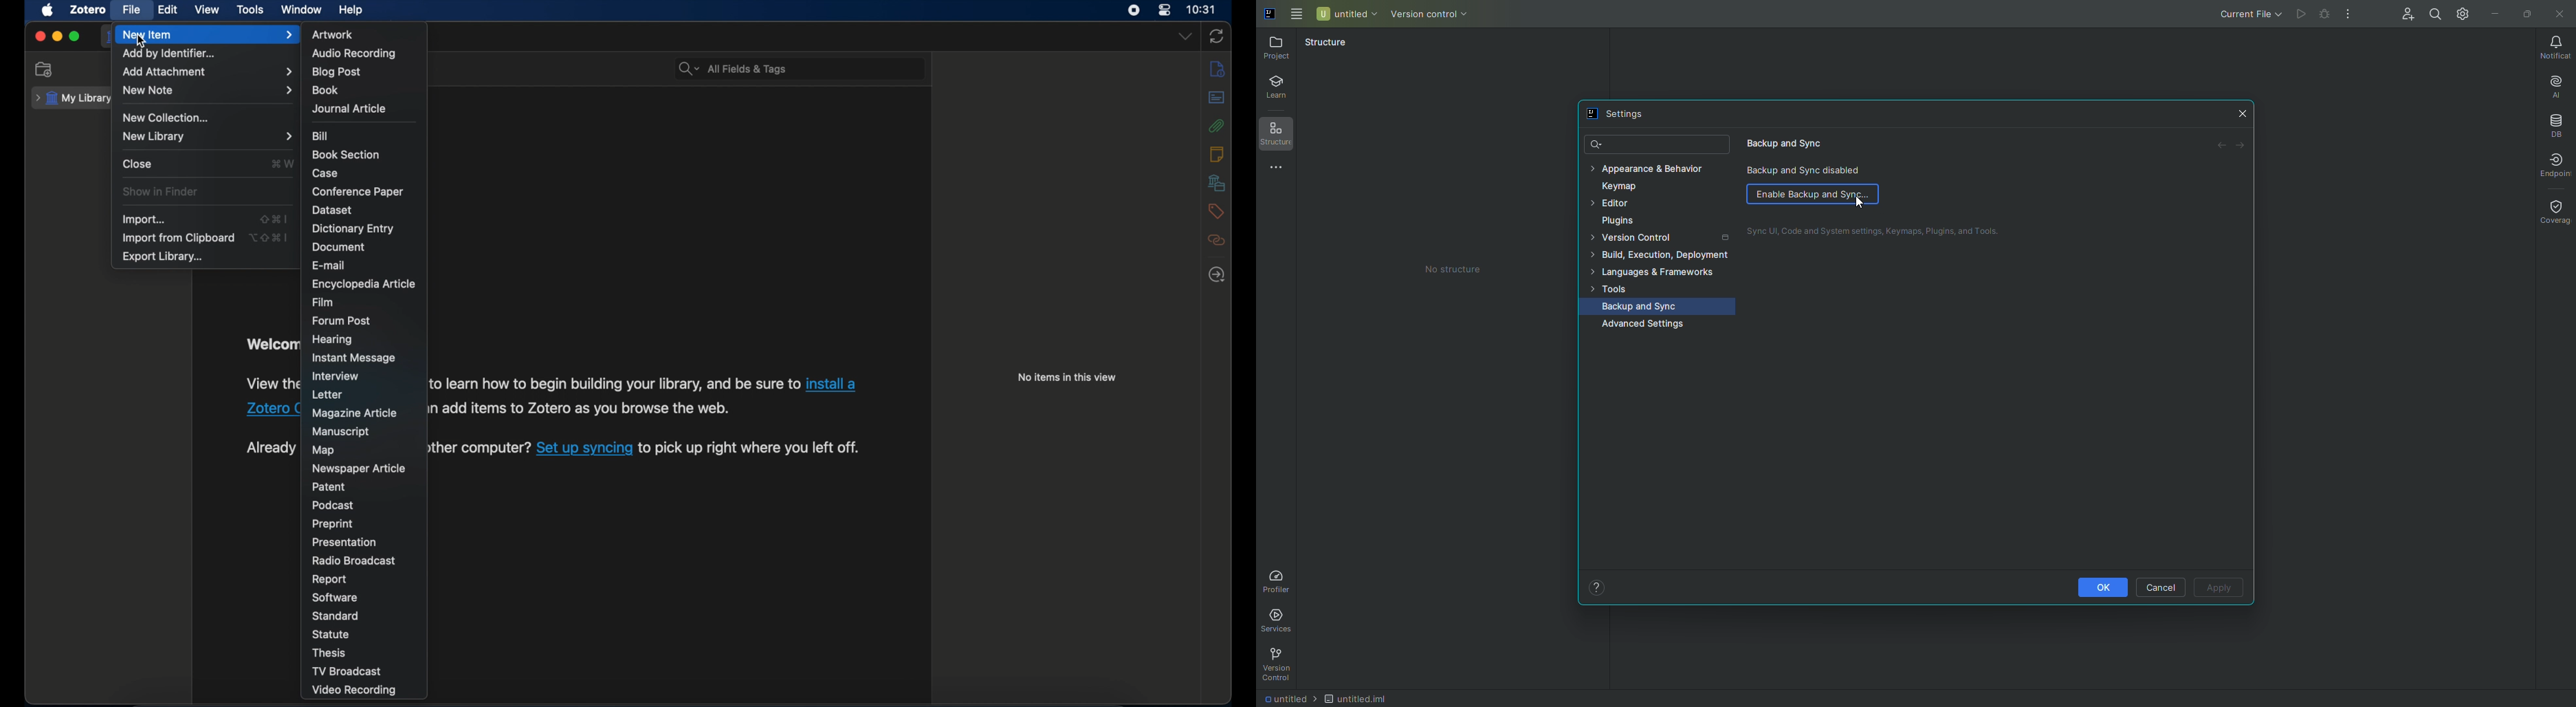  Describe the element at coordinates (349, 108) in the screenshot. I see `journal article` at that location.